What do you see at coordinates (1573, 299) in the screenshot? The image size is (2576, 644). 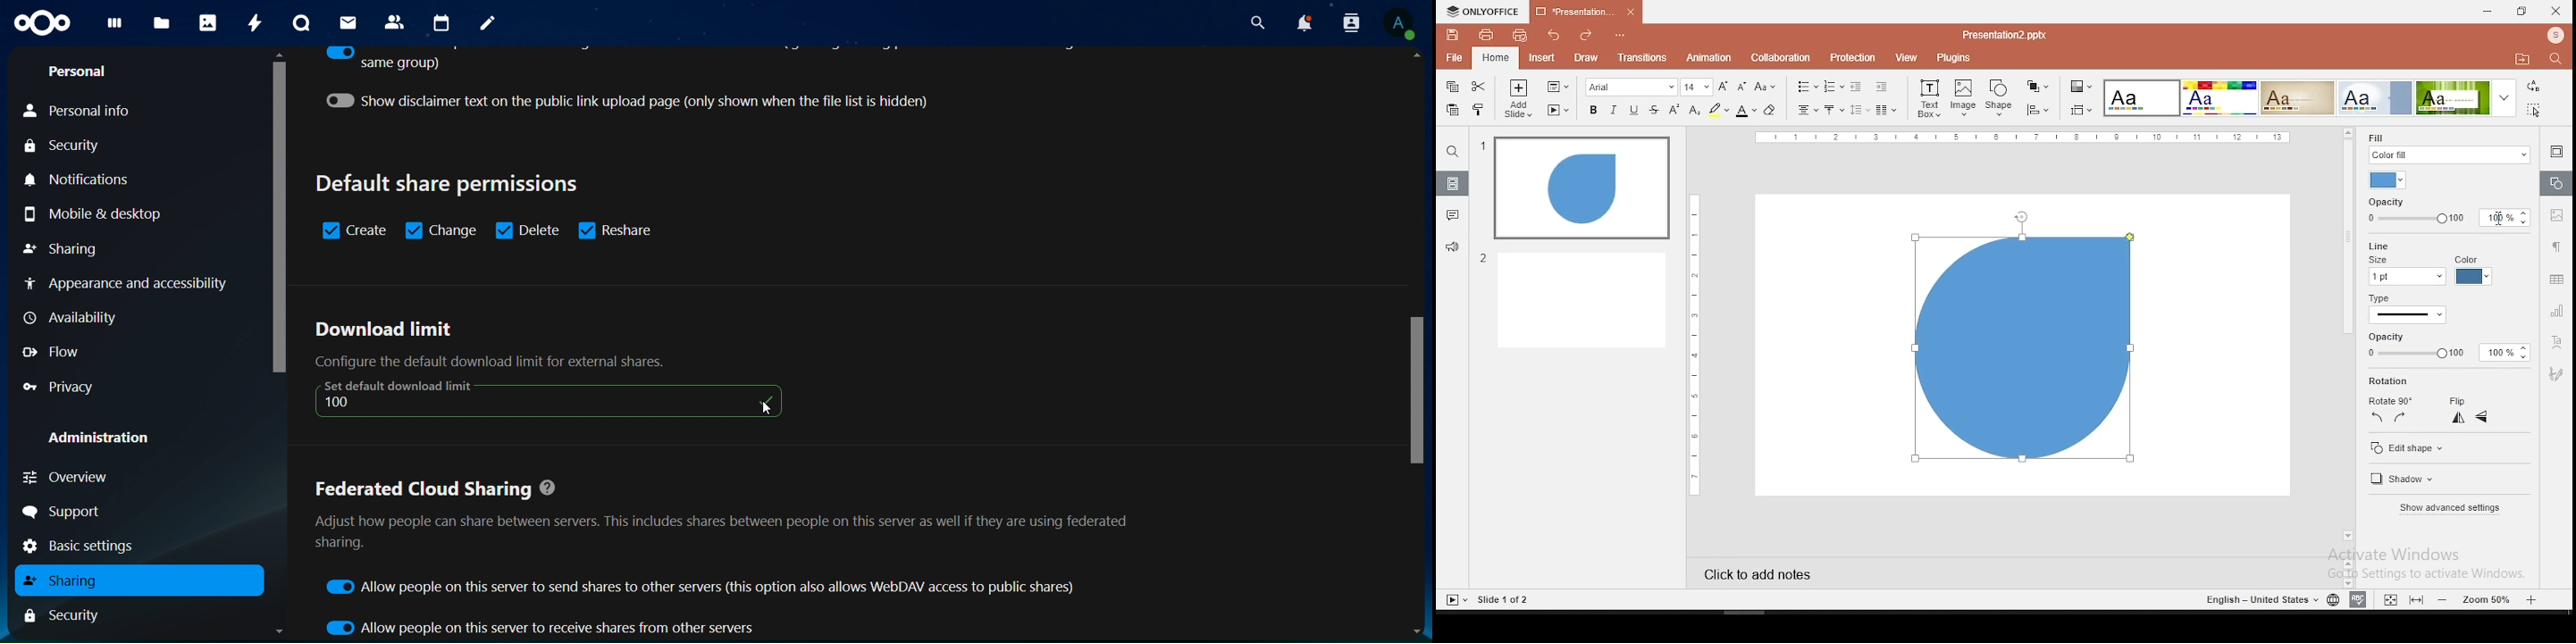 I see `slide 2` at bounding box center [1573, 299].